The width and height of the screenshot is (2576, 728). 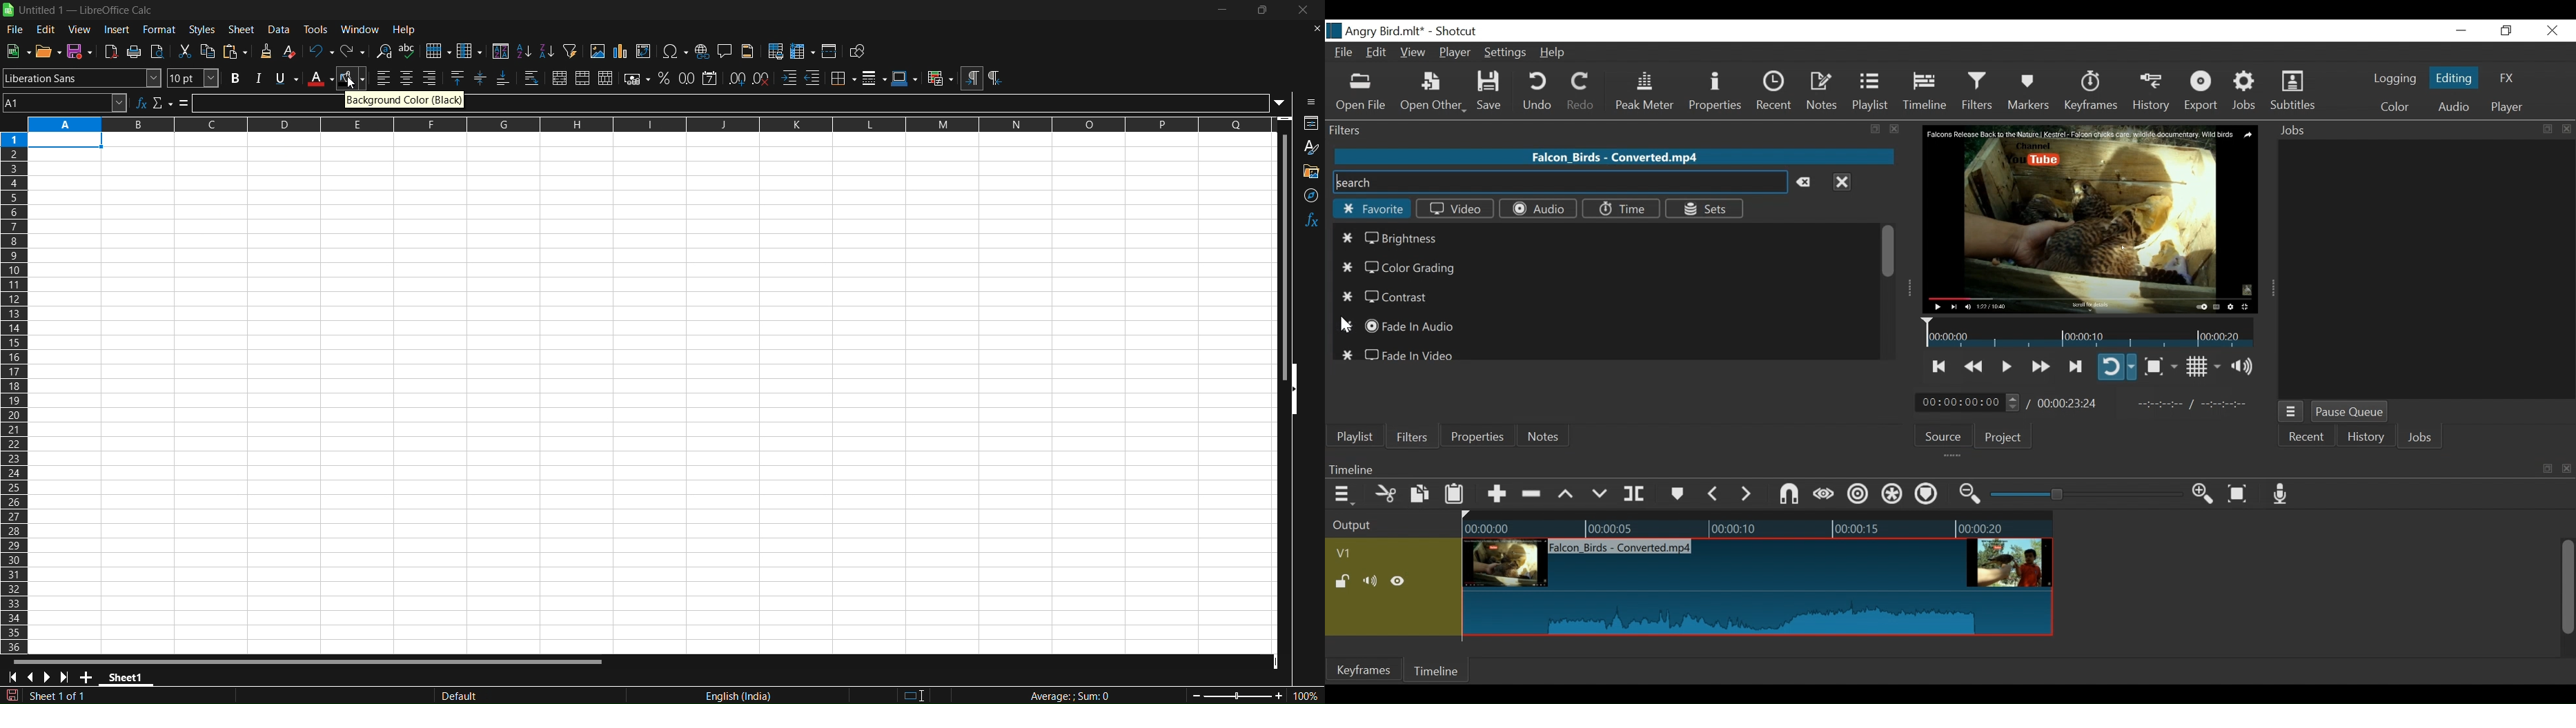 What do you see at coordinates (1531, 406) in the screenshot?
I see `View as details` at bounding box center [1531, 406].